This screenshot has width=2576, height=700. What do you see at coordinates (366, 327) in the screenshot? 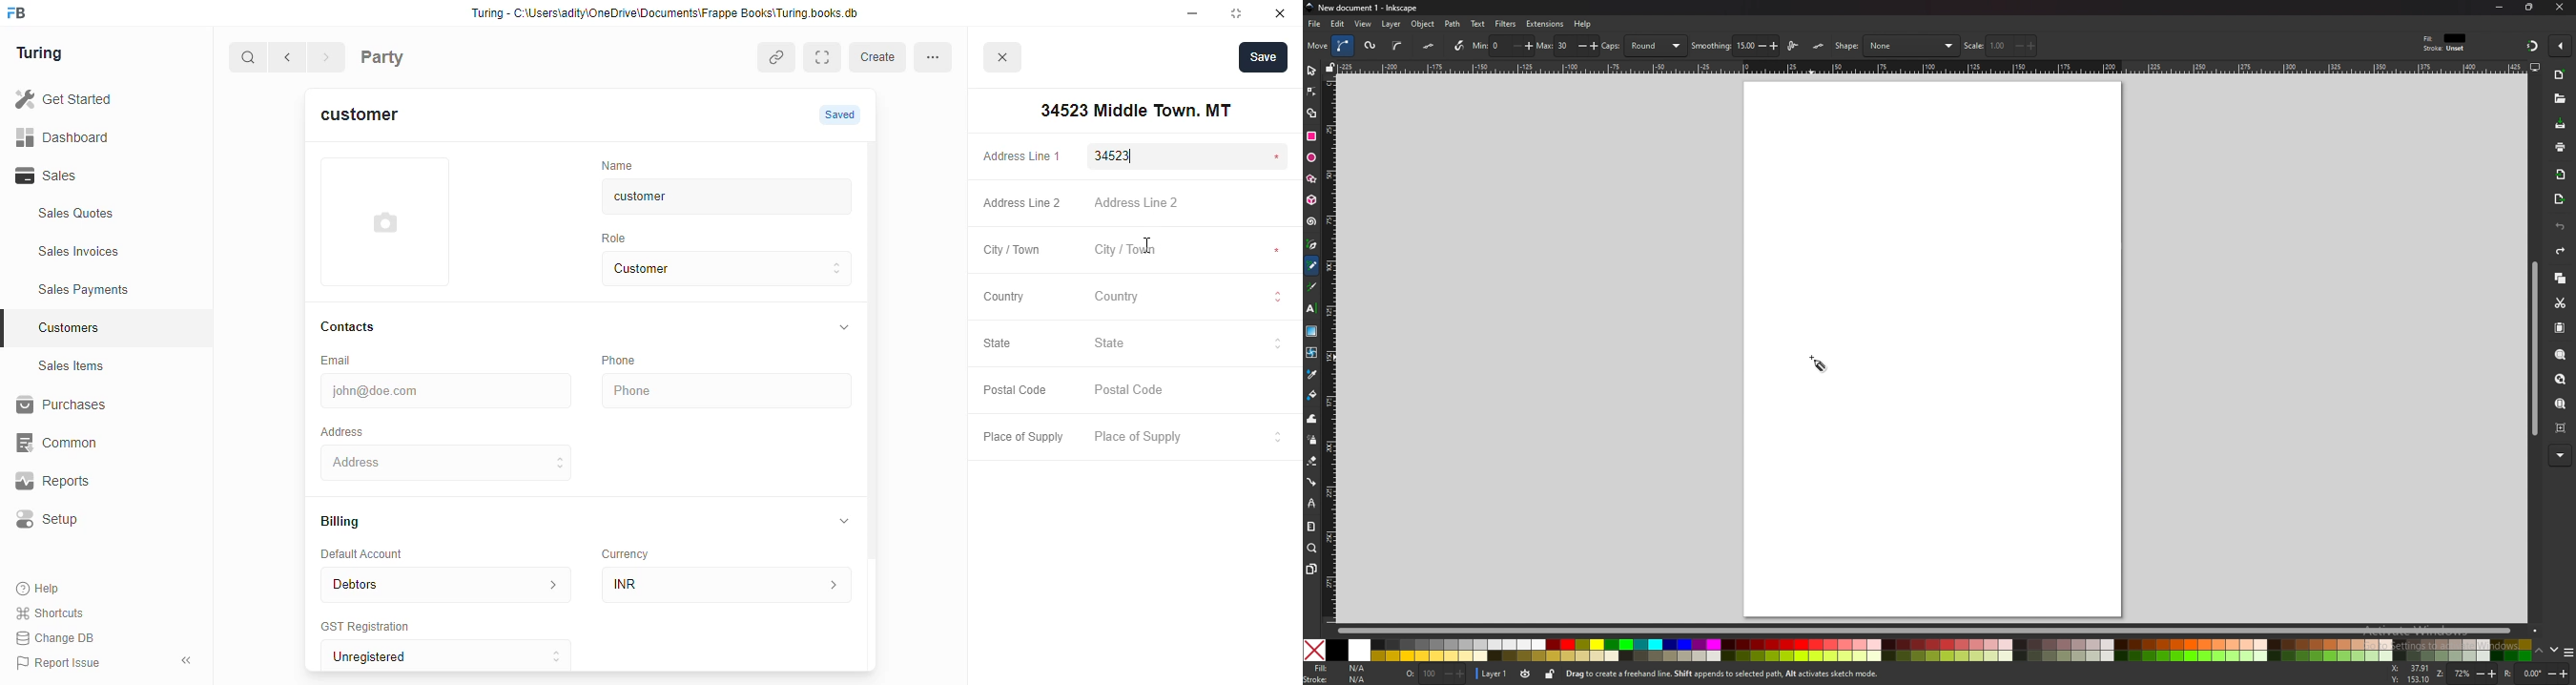
I see `Contacts` at bounding box center [366, 327].